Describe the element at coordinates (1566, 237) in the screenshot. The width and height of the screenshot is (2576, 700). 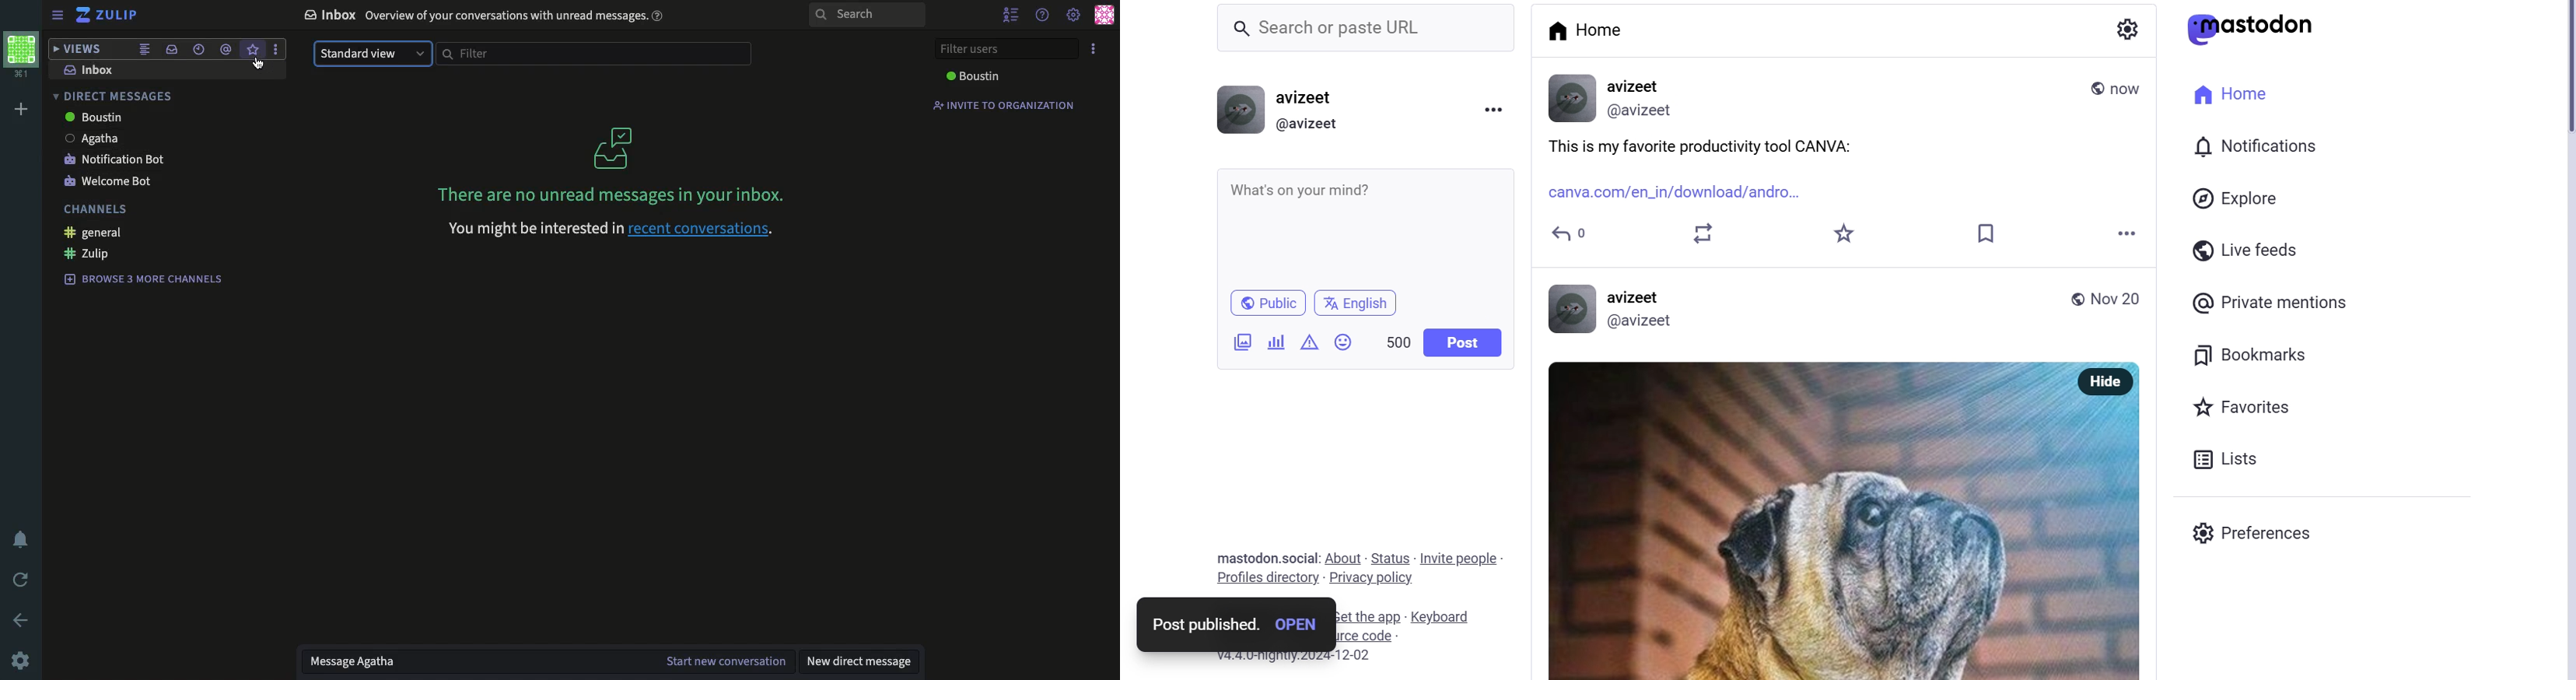
I see `reply` at that location.